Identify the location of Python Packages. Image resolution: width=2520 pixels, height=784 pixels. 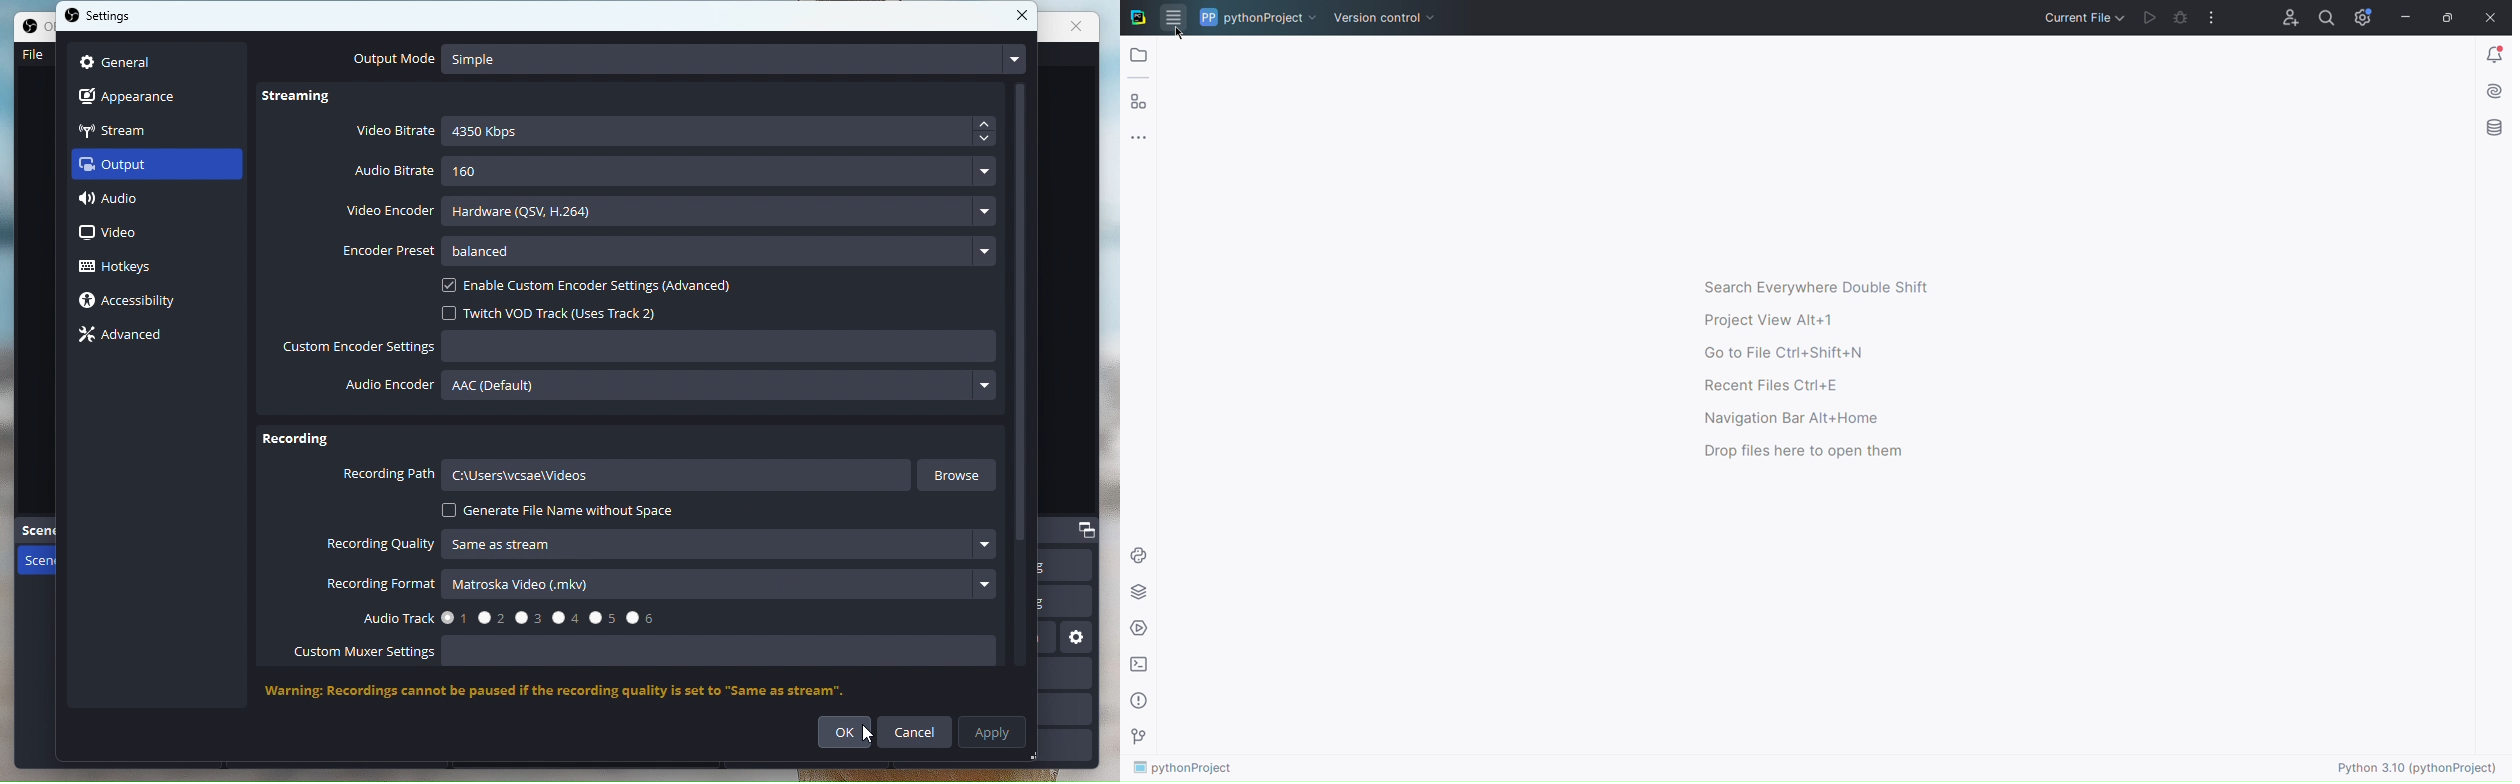
(1139, 590).